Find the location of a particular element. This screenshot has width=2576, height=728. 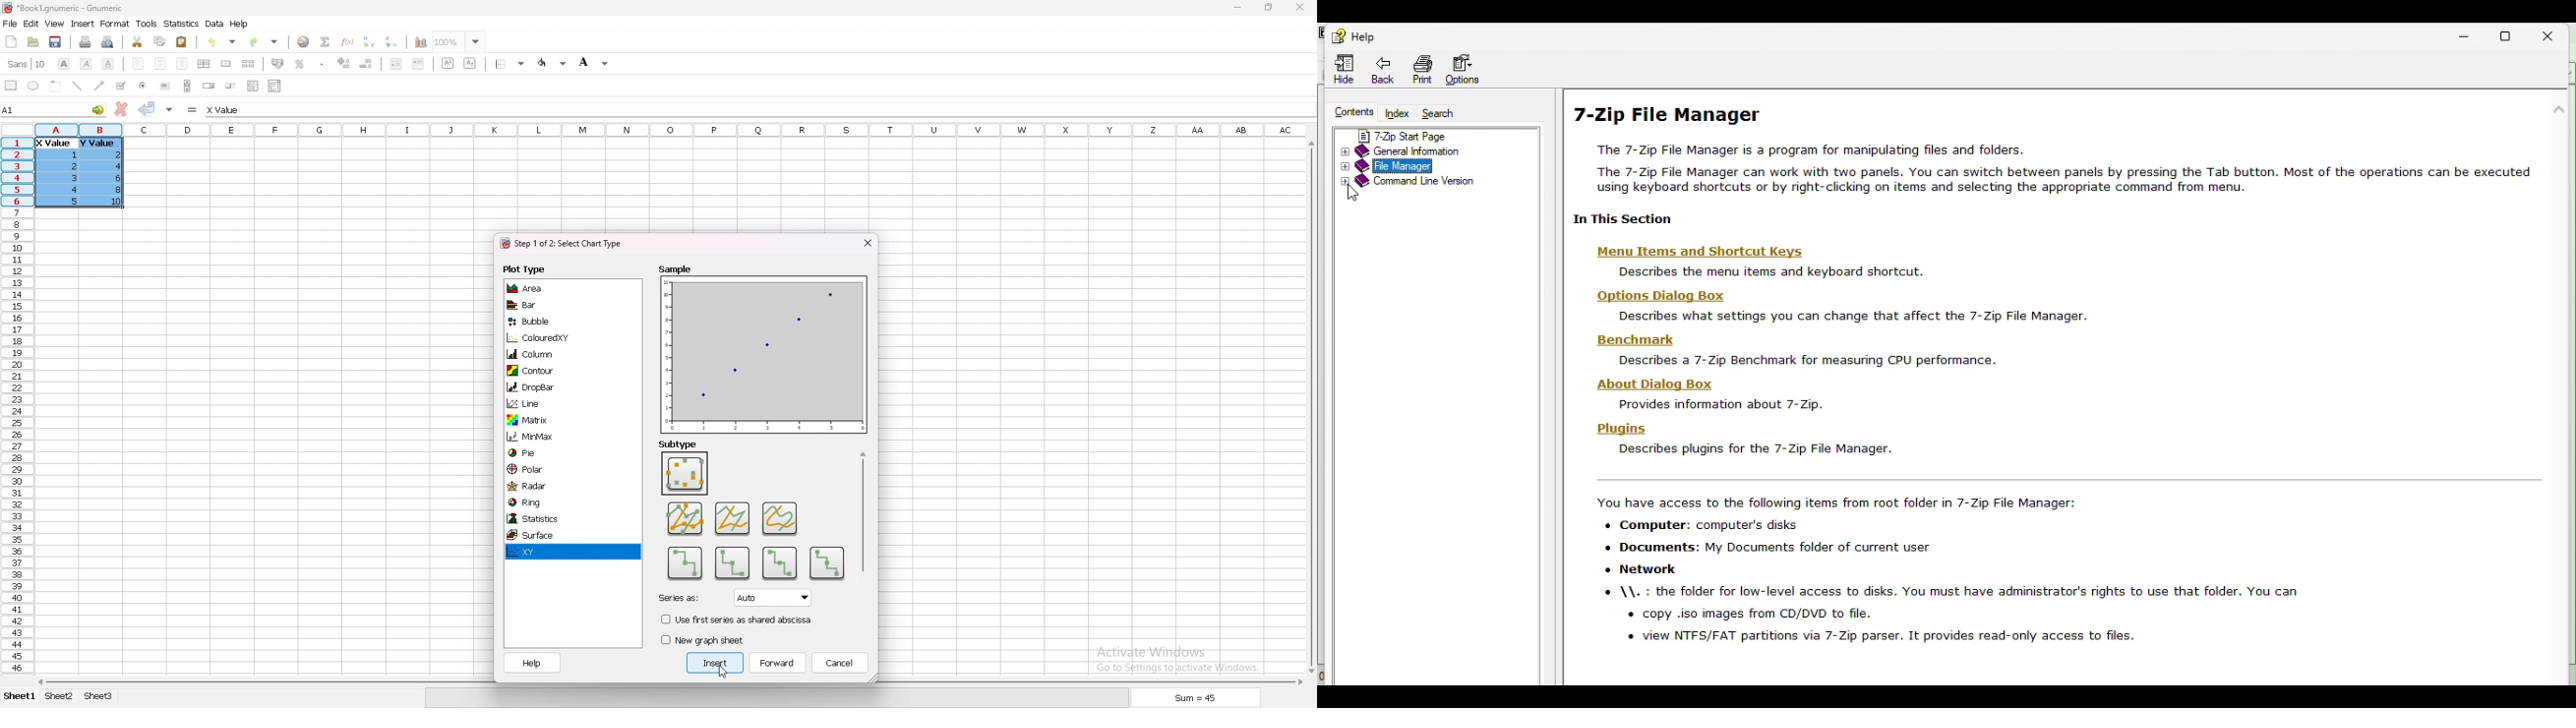

resize is located at coordinates (1270, 8).